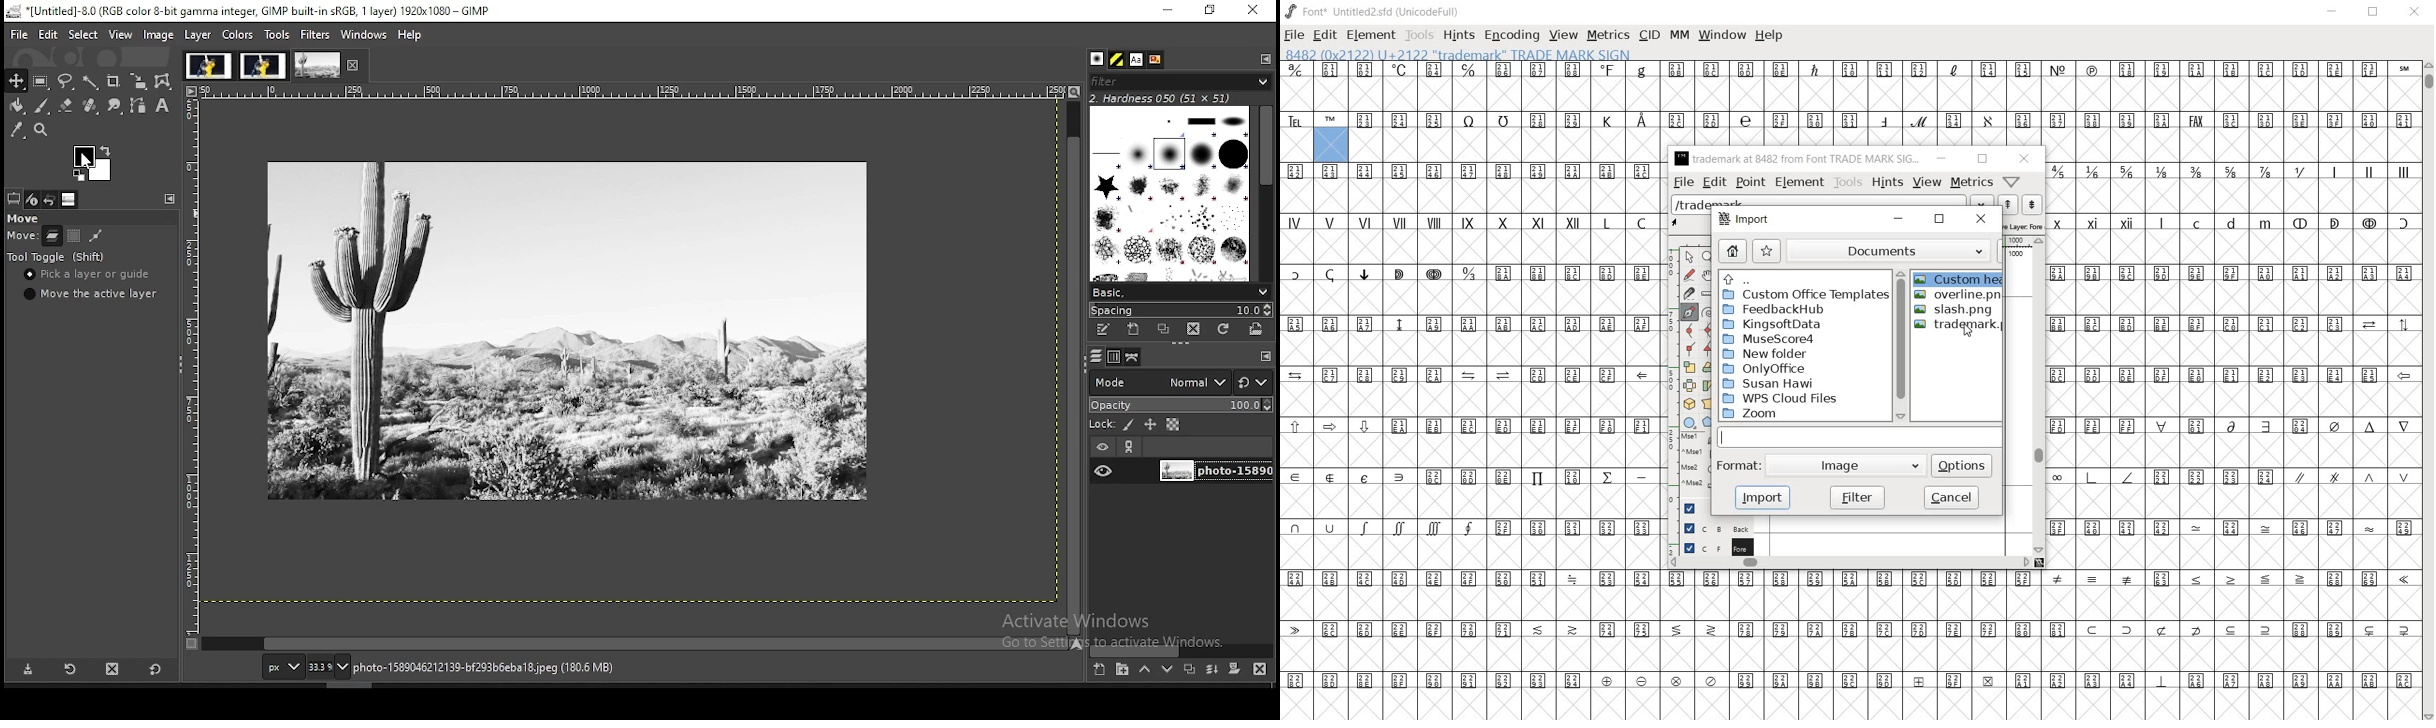  I want to click on refresh brush, so click(1223, 329).